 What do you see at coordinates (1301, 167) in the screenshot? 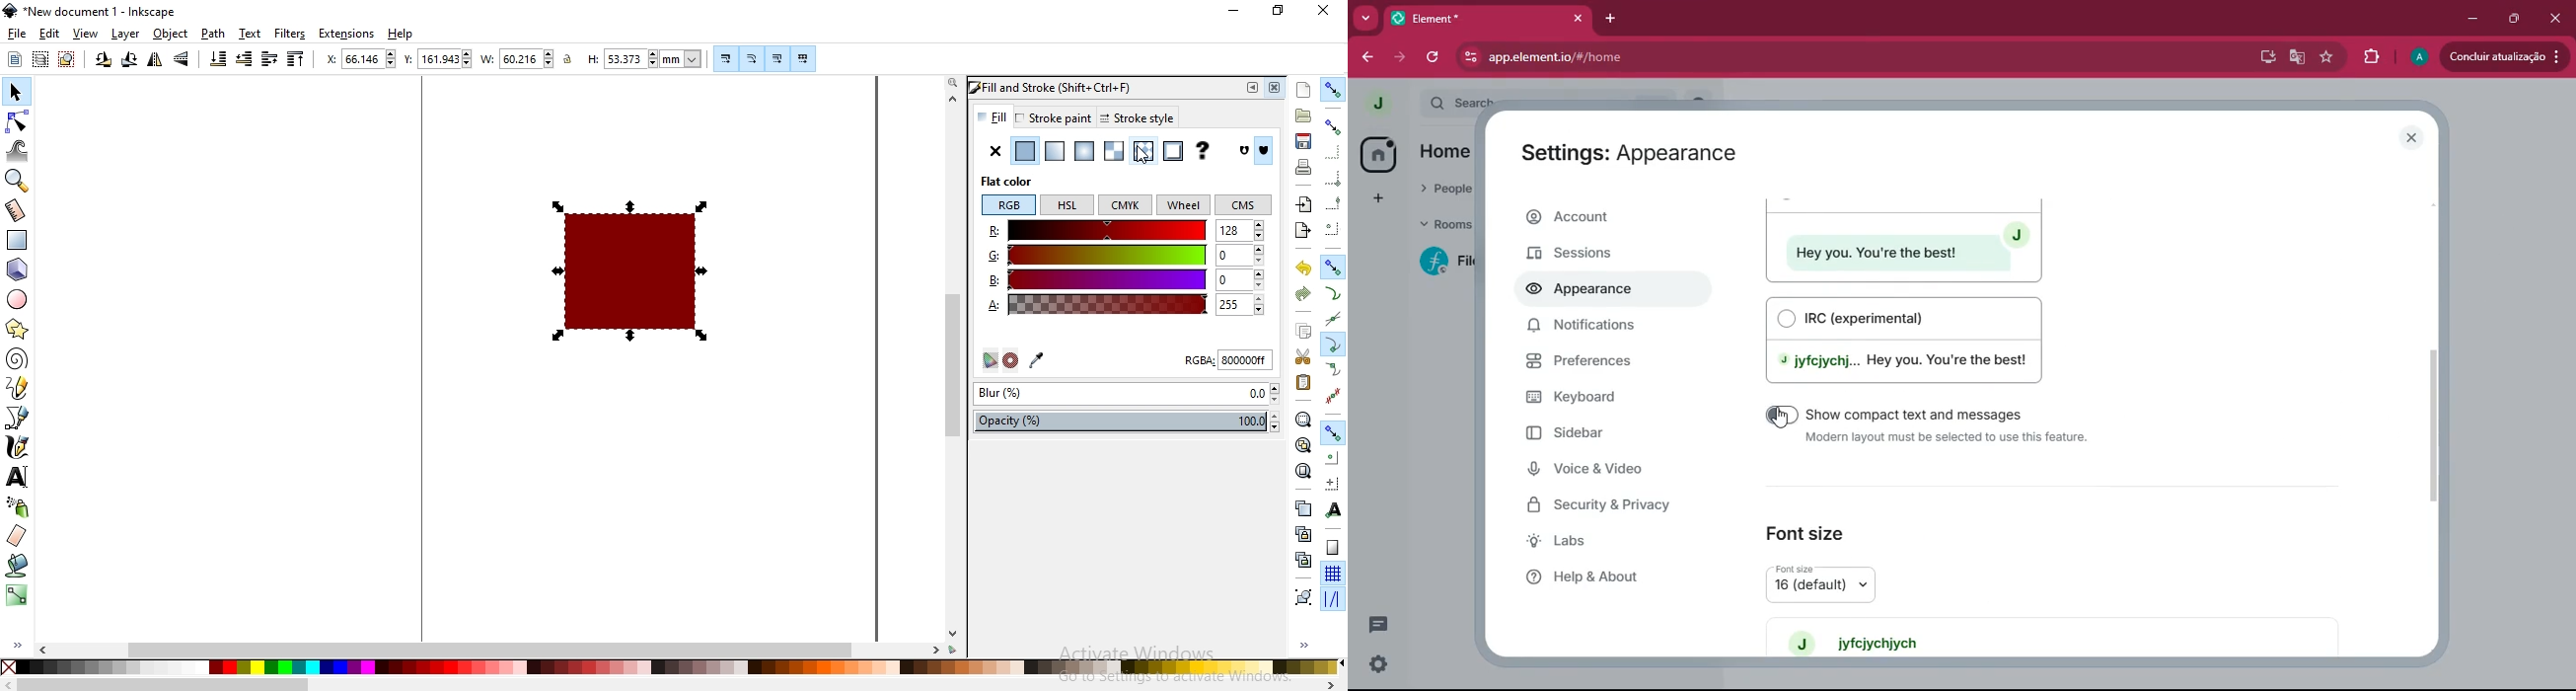
I see `print document` at bounding box center [1301, 167].